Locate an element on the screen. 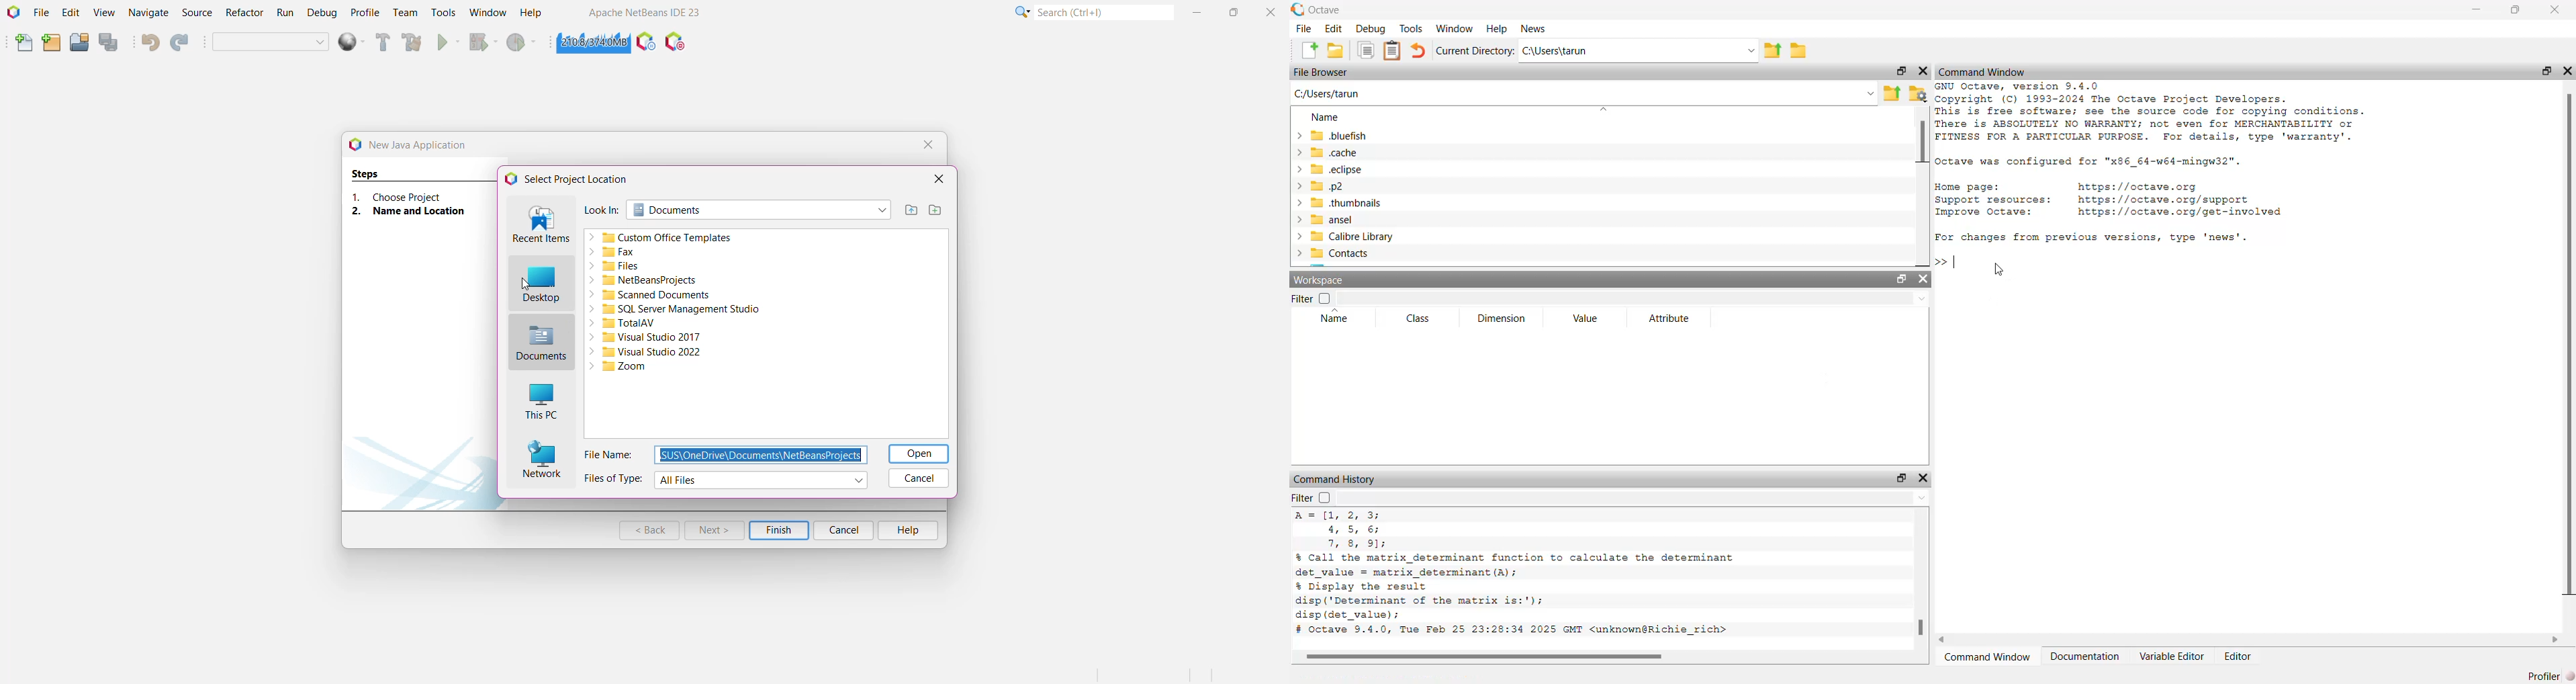 This screenshot has width=2576, height=700. scrollbar is located at coordinates (2249, 639).